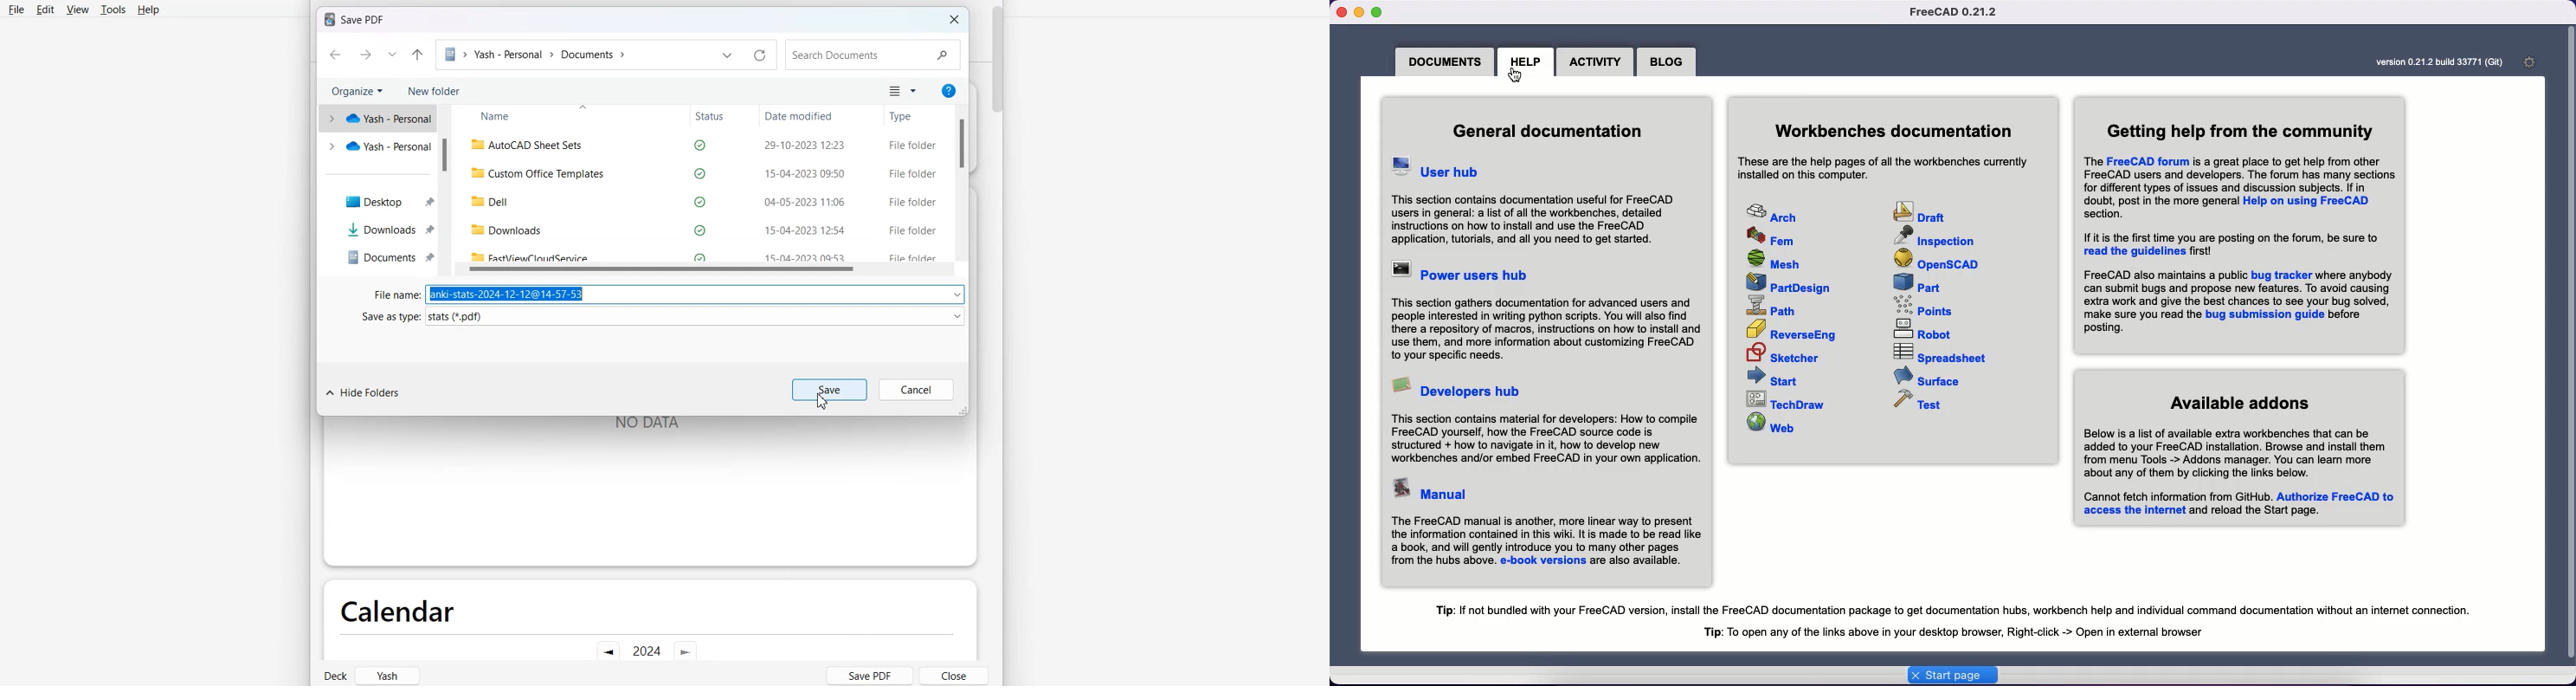  What do you see at coordinates (1517, 79) in the screenshot?
I see `cursor` at bounding box center [1517, 79].